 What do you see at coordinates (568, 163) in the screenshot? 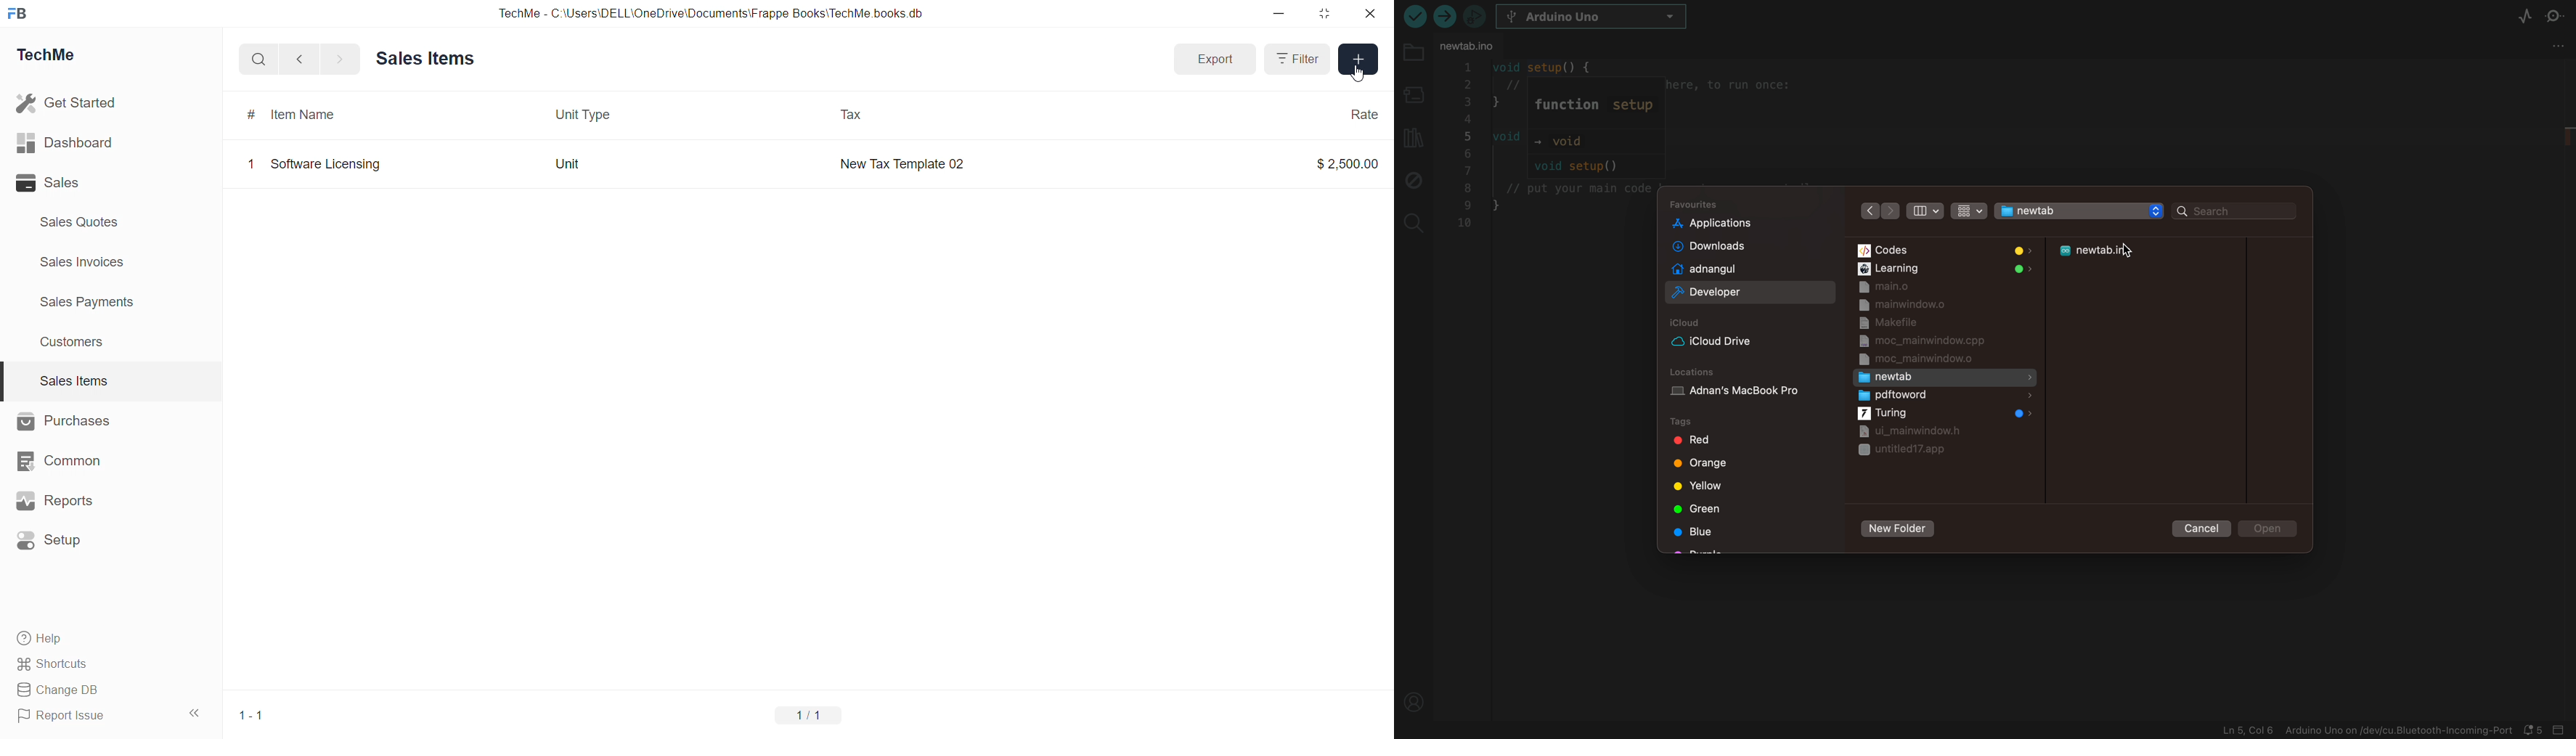
I see `Unit` at bounding box center [568, 163].